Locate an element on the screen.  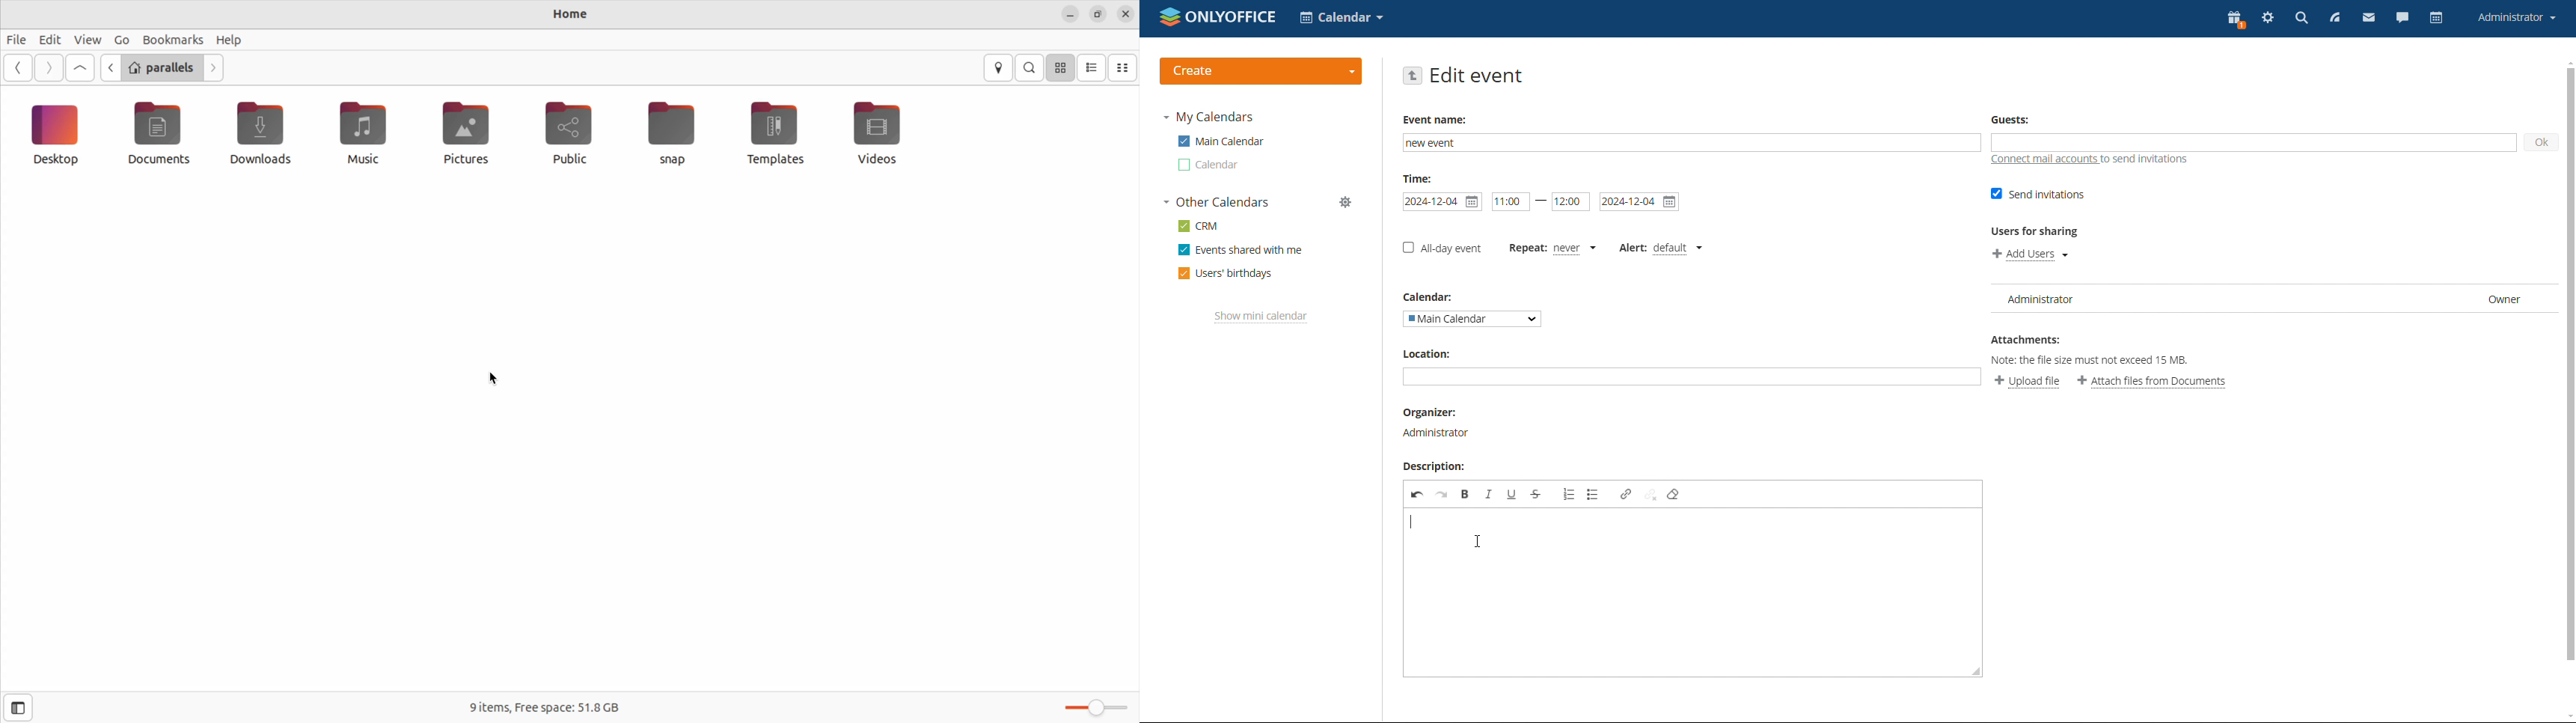
start date is located at coordinates (1511, 201).